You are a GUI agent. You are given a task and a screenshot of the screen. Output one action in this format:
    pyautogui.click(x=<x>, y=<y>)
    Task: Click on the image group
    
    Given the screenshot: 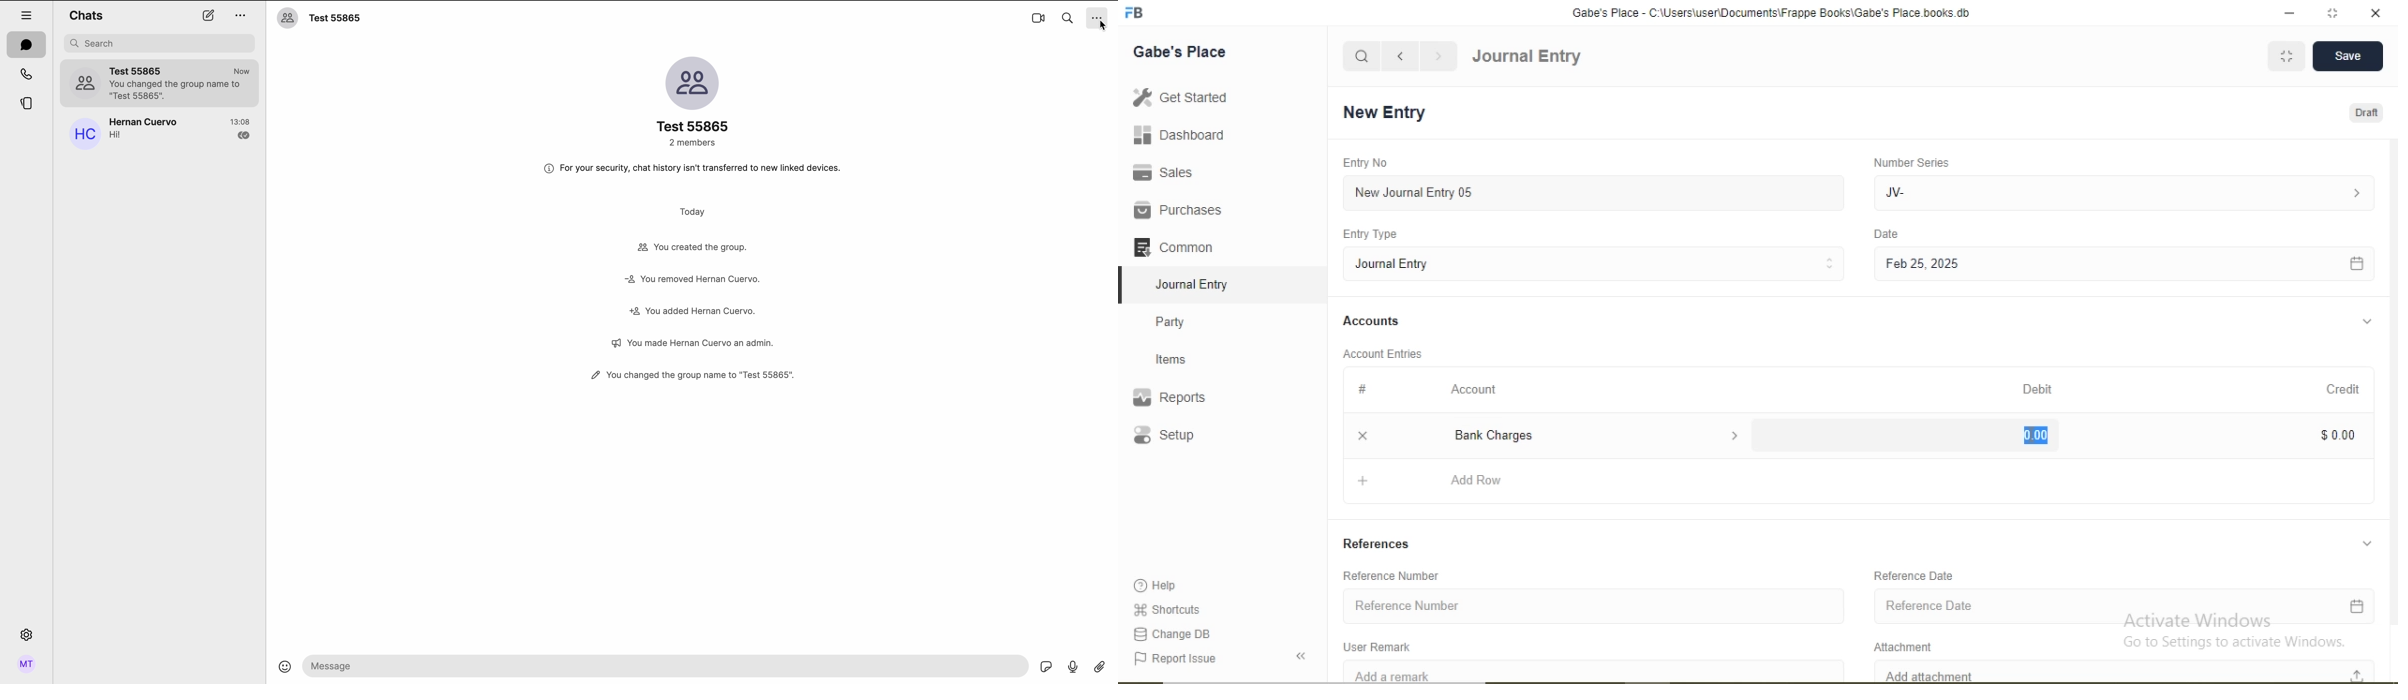 What is the action you would take?
    pyautogui.click(x=691, y=83)
    